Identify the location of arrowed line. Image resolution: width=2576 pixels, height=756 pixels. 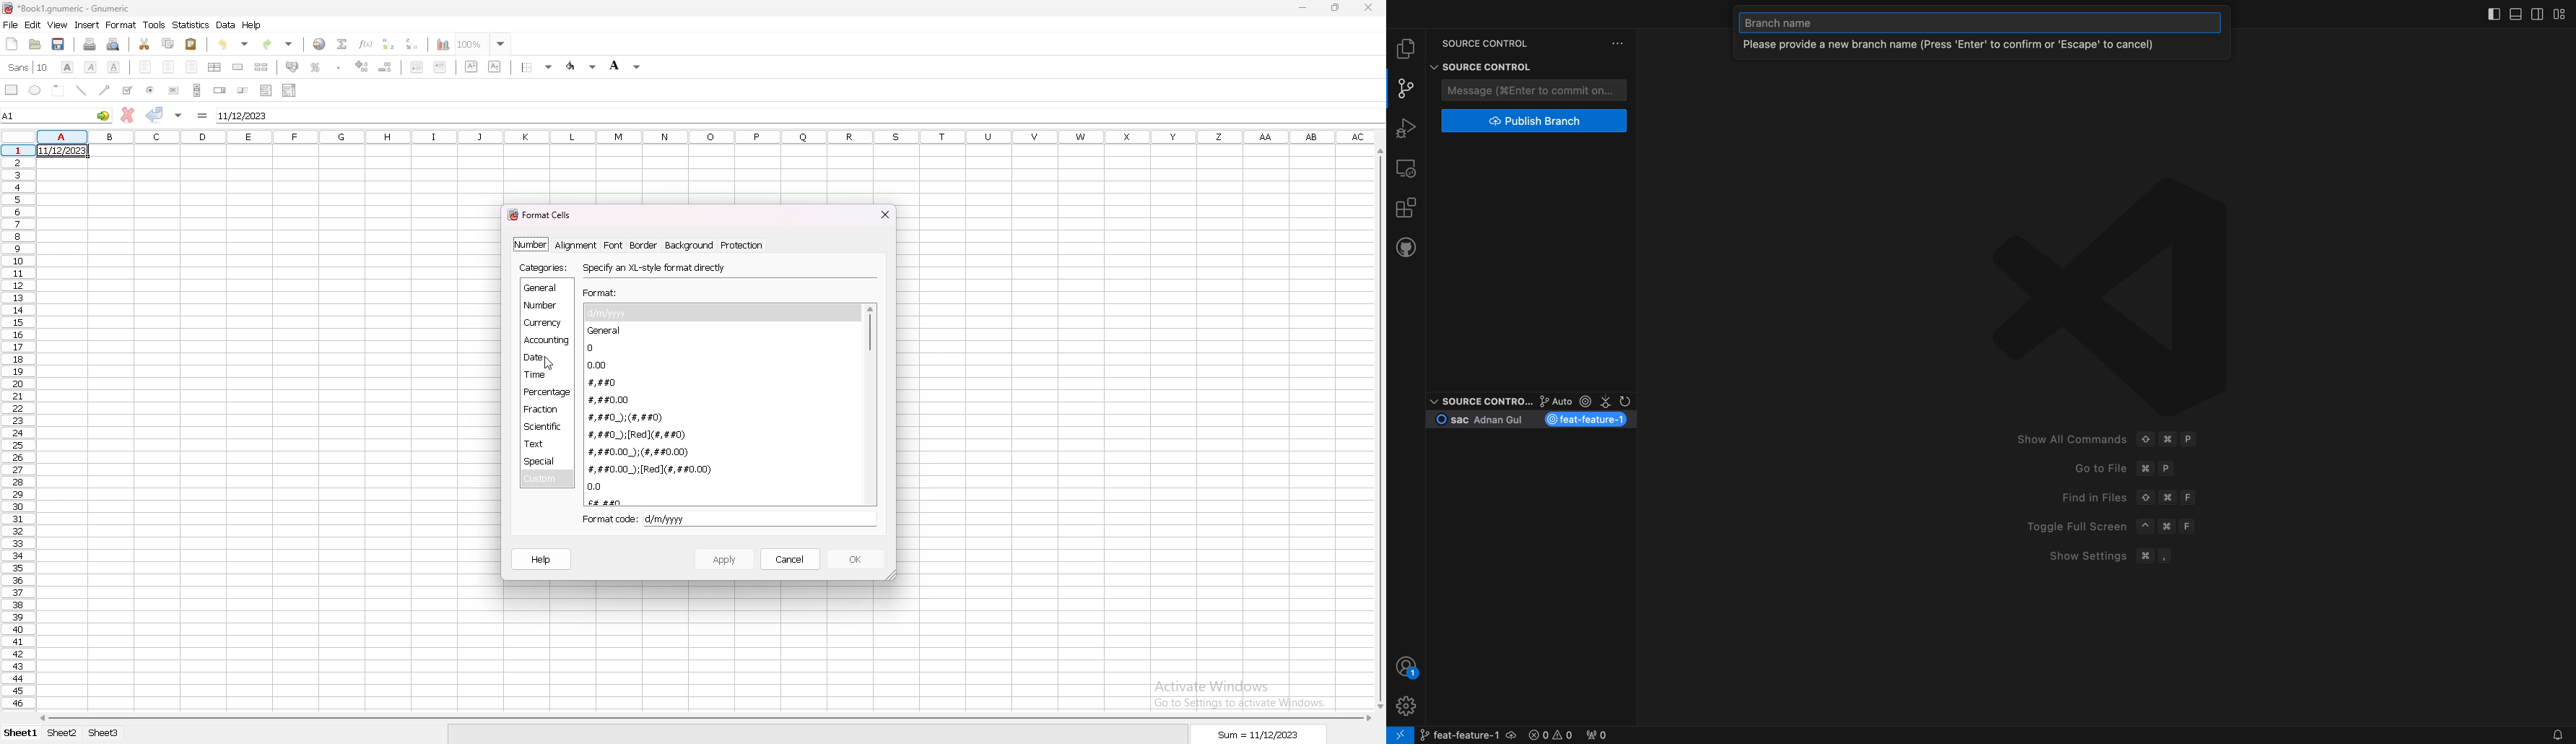
(106, 90).